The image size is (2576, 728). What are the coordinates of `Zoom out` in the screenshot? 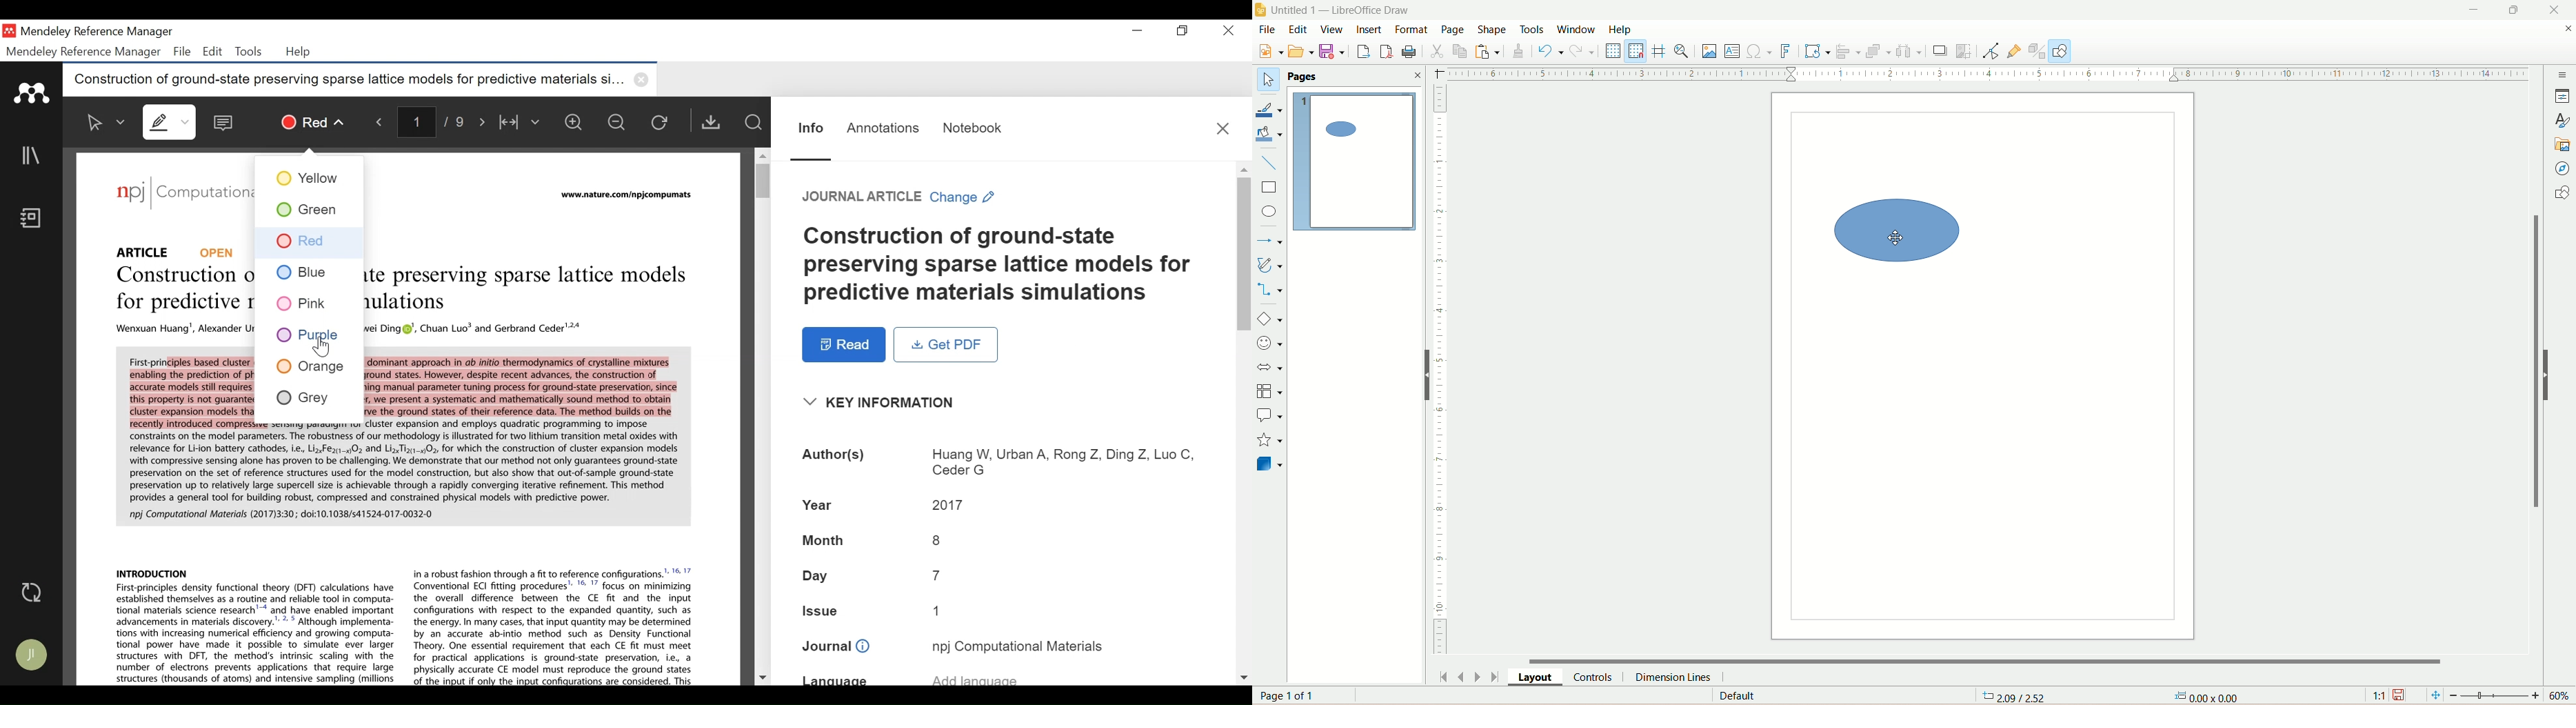 It's located at (616, 121).